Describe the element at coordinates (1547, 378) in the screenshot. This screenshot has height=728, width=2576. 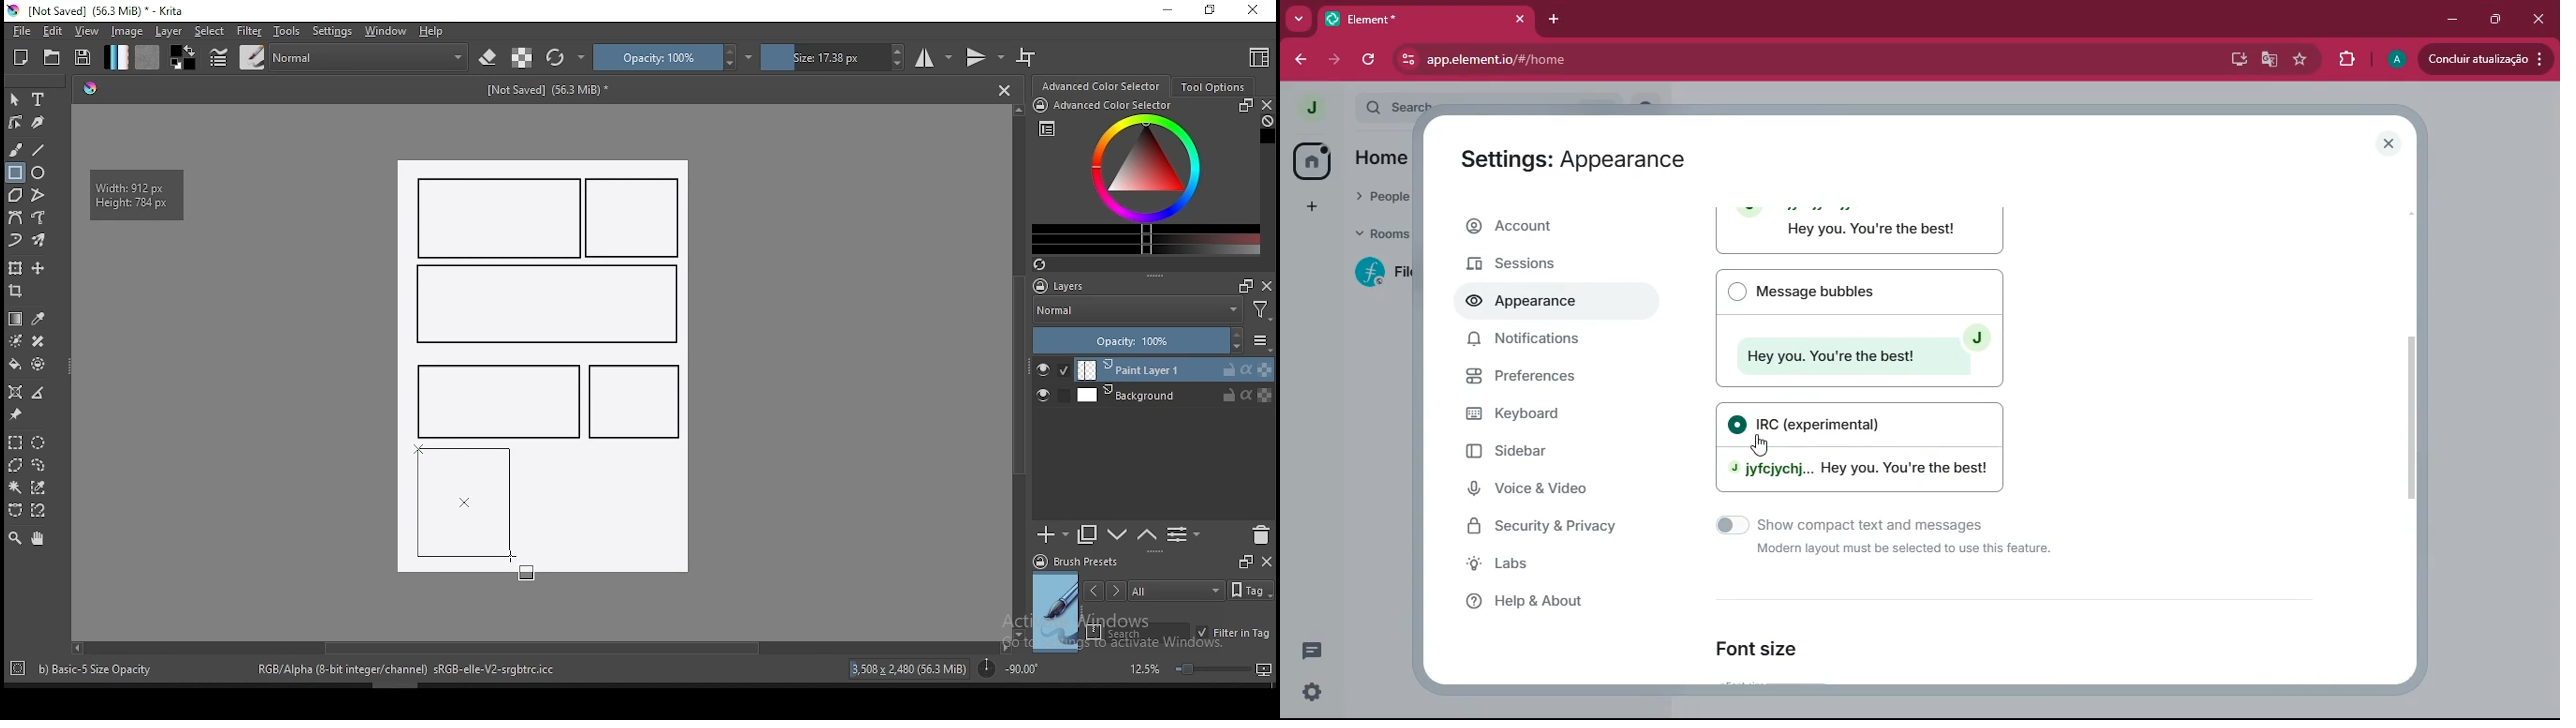
I see `preferences` at that location.